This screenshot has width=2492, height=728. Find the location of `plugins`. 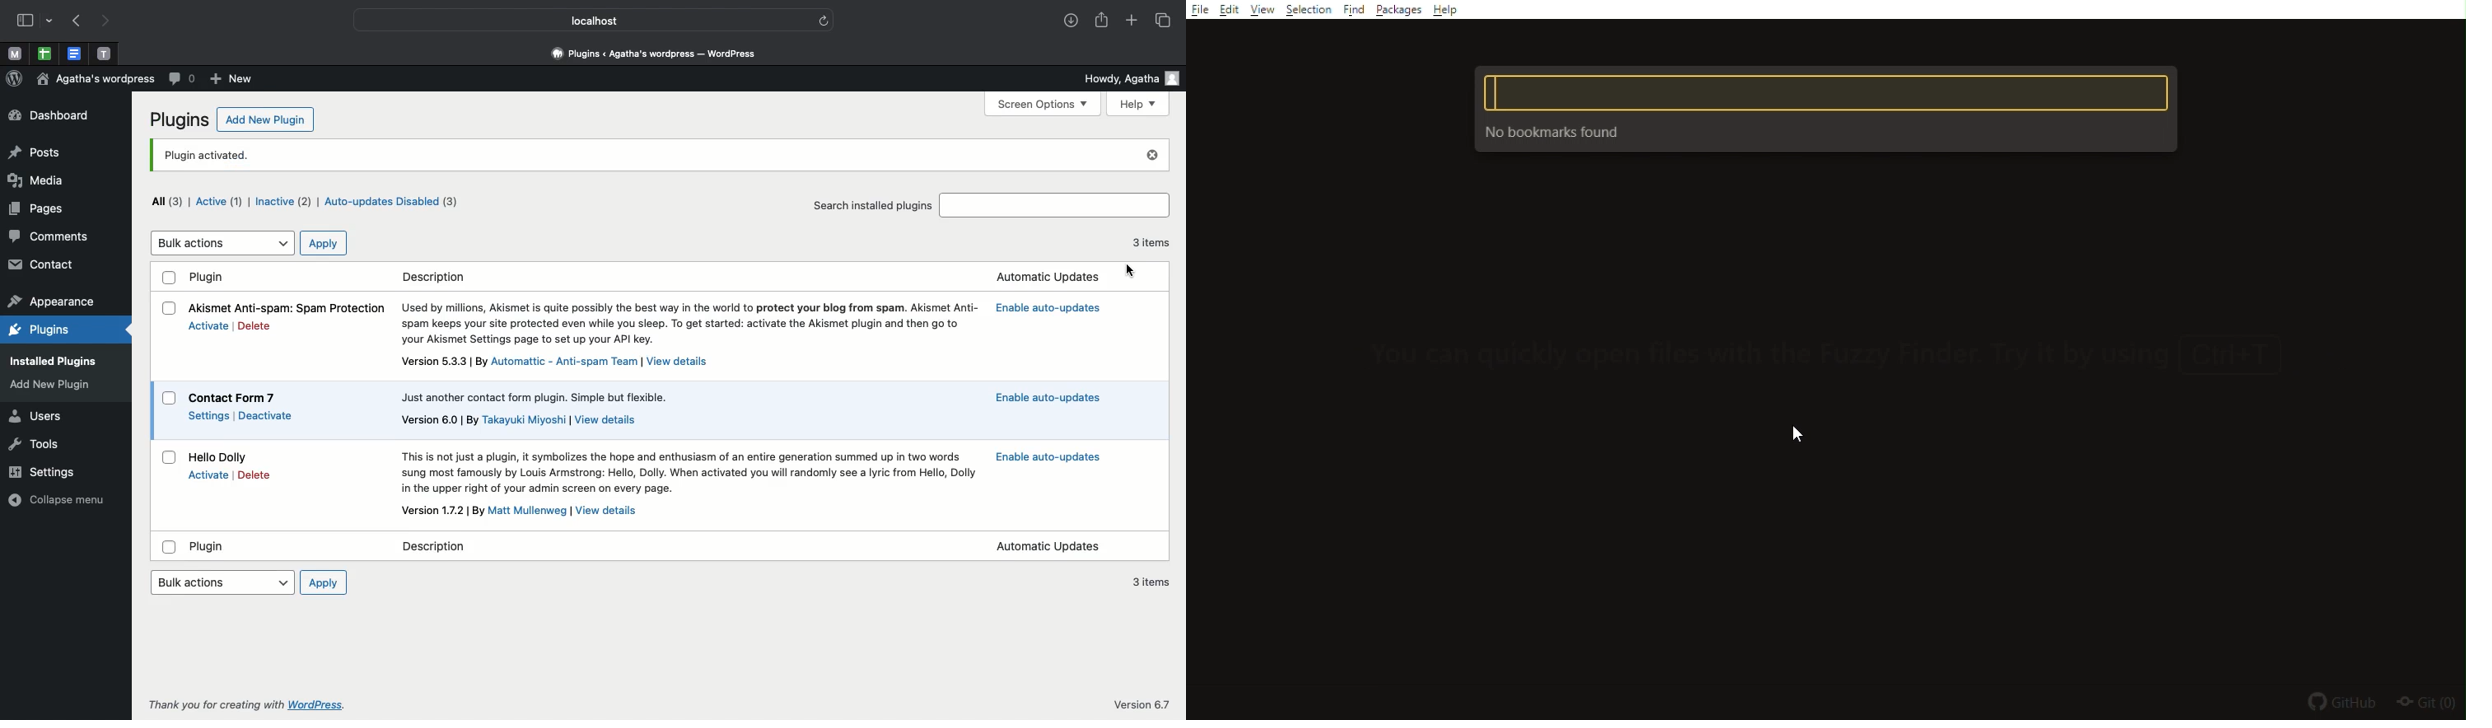

plugins is located at coordinates (38, 331).